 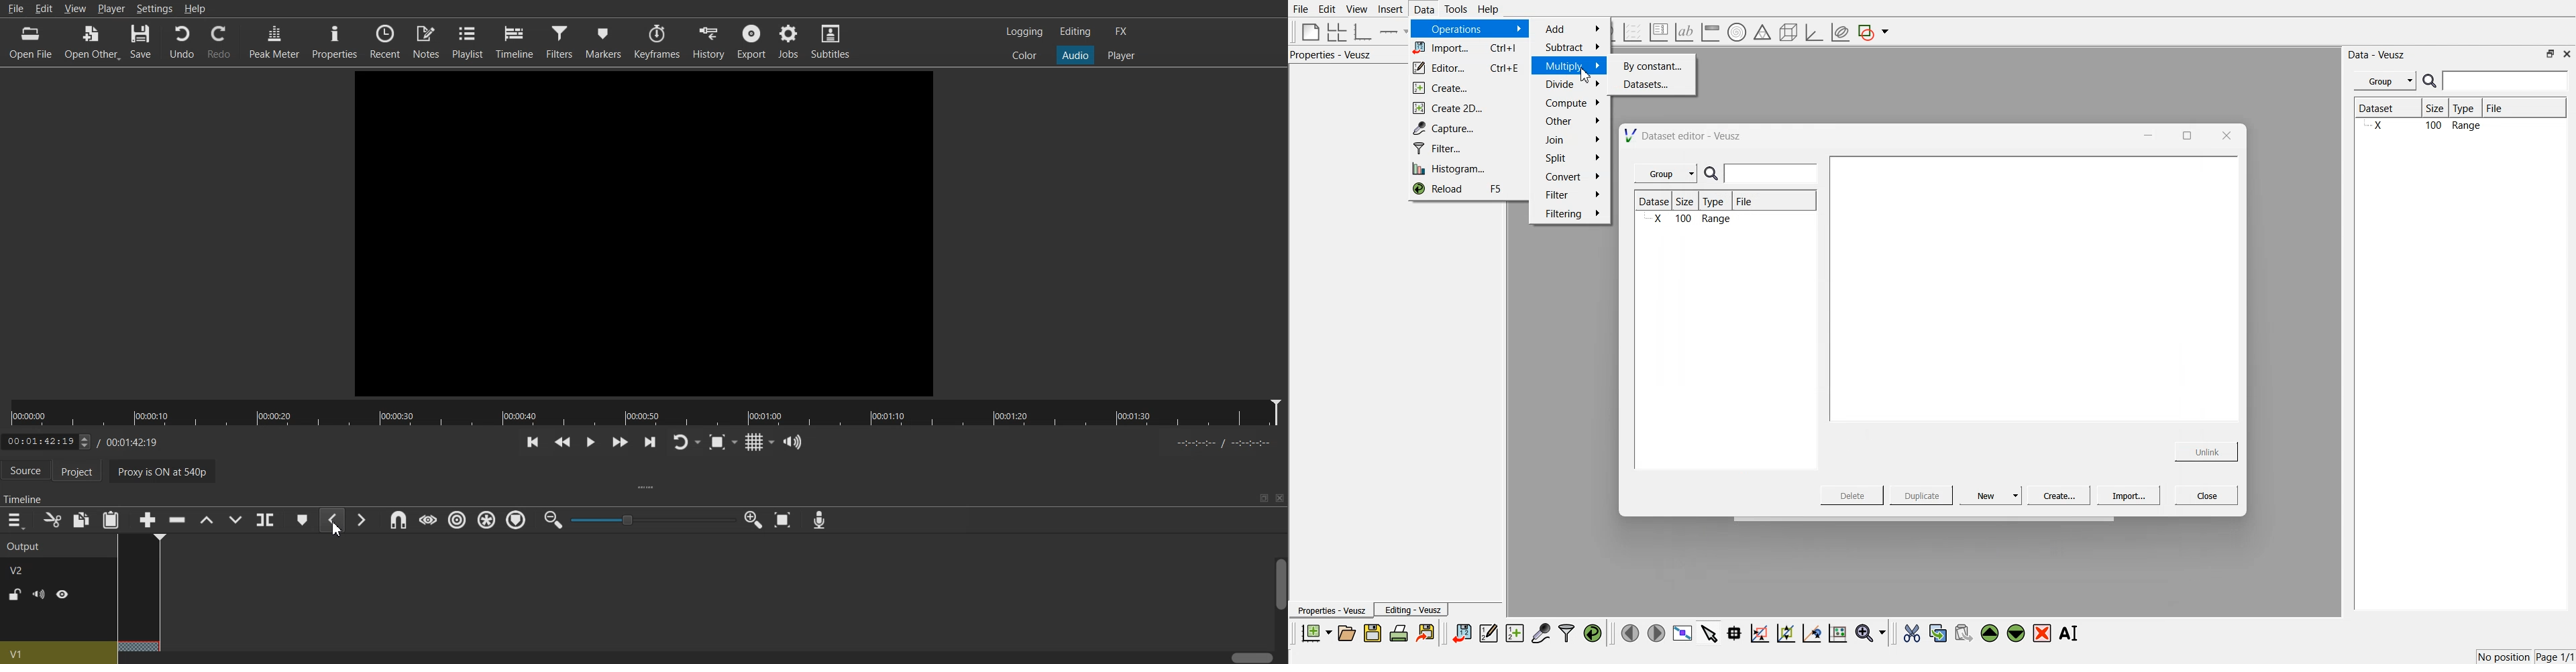 What do you see at coordinates (302, 520) in the screenshot?
I see `Create marker` at bounding box center [302, 520].